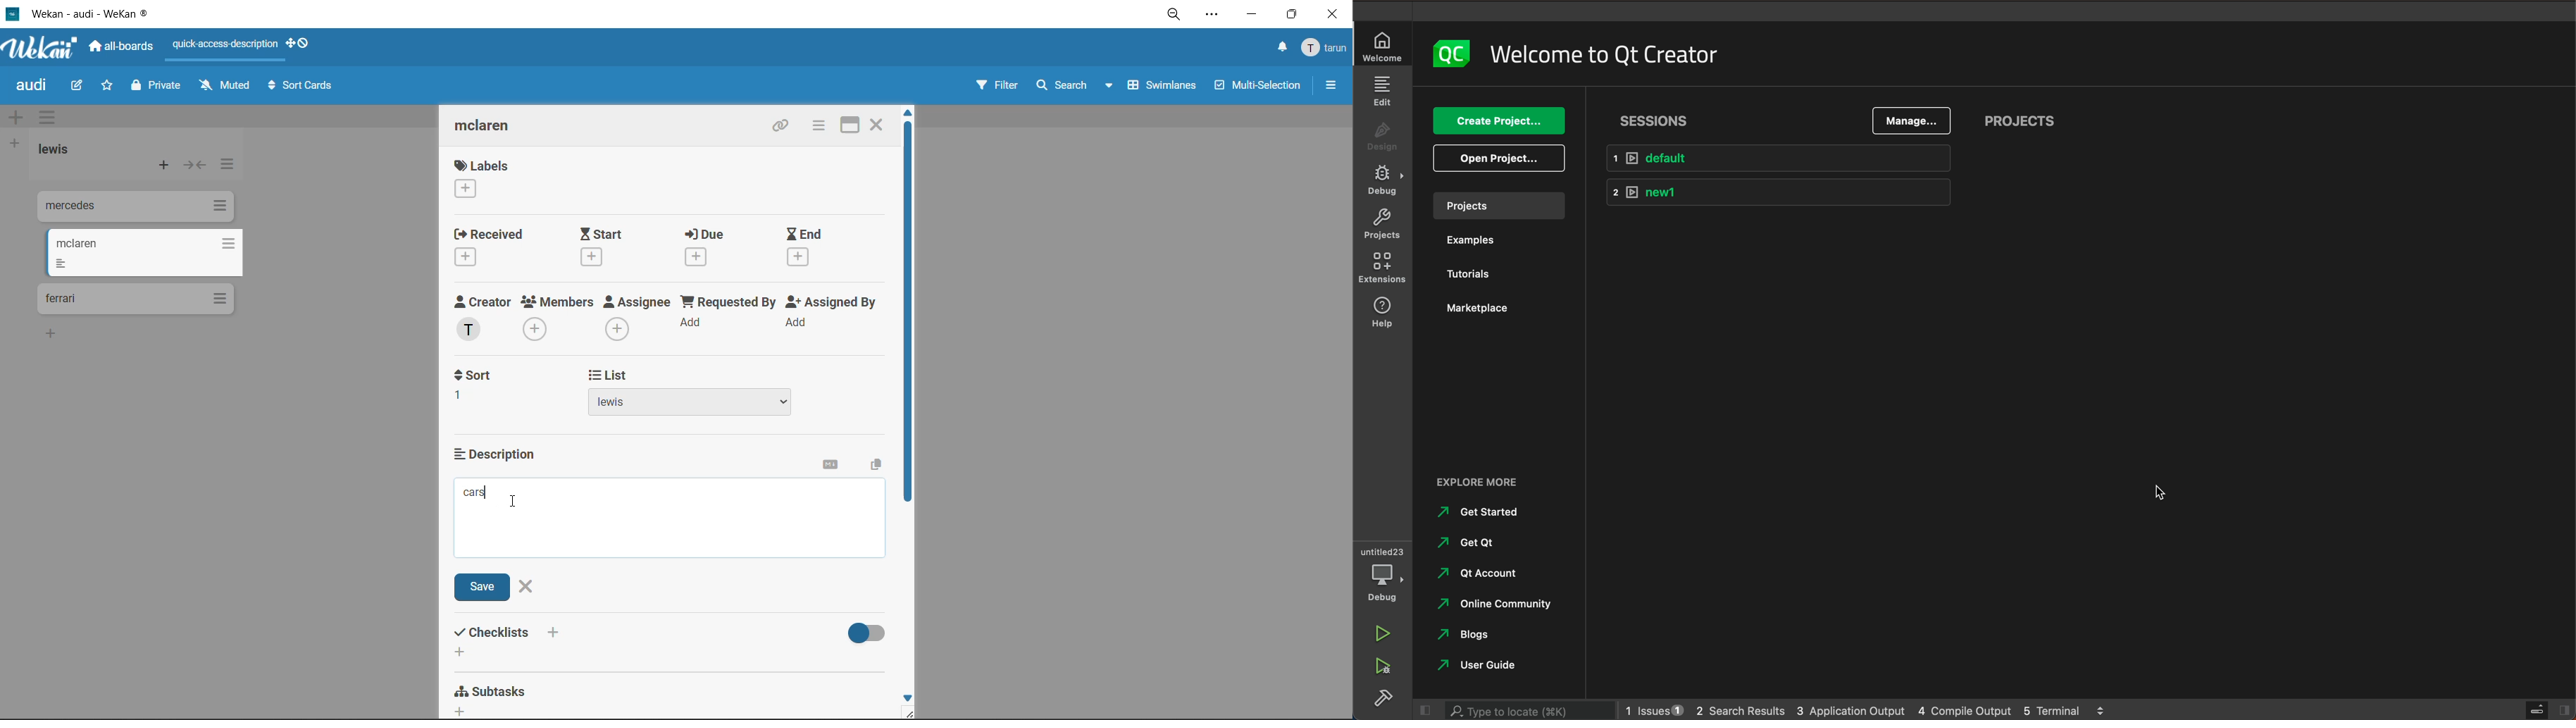  What do you see at coordinates (1157, 89) in the screenshot?
I see `swimlanes` at bounding box center [1157, 89].